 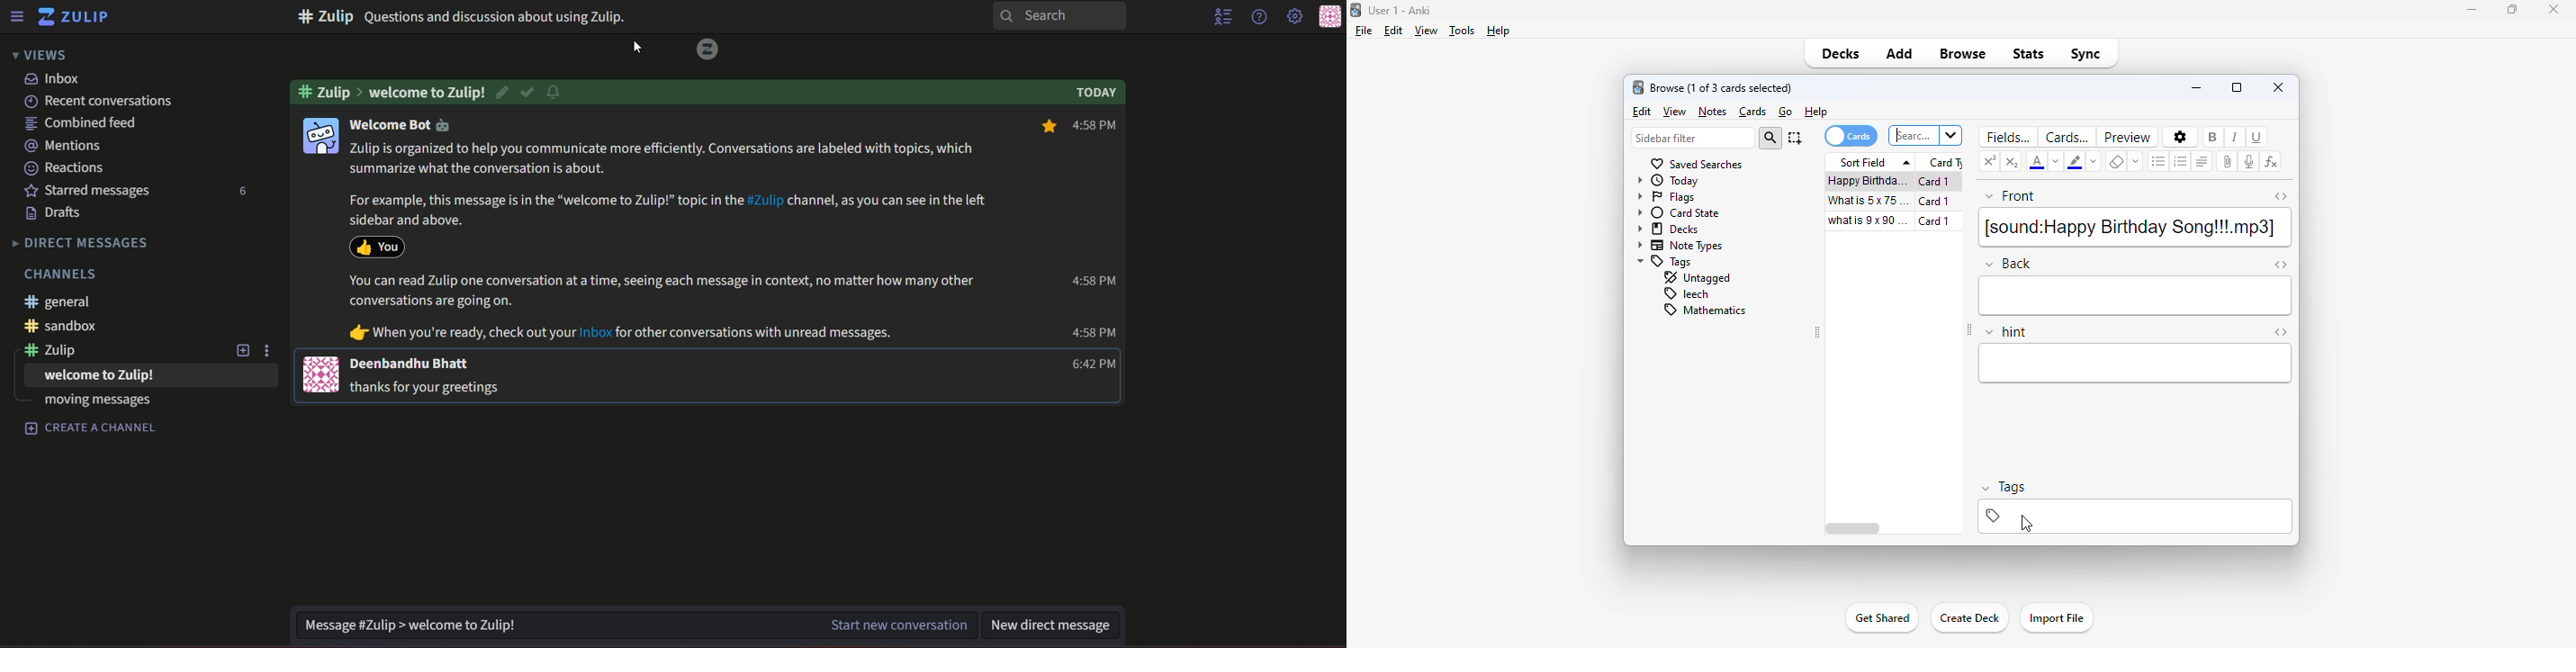 What do you see at coordinates (1795, 138) in the screenshot?
I see `select` at bounding box center [1795, 138].